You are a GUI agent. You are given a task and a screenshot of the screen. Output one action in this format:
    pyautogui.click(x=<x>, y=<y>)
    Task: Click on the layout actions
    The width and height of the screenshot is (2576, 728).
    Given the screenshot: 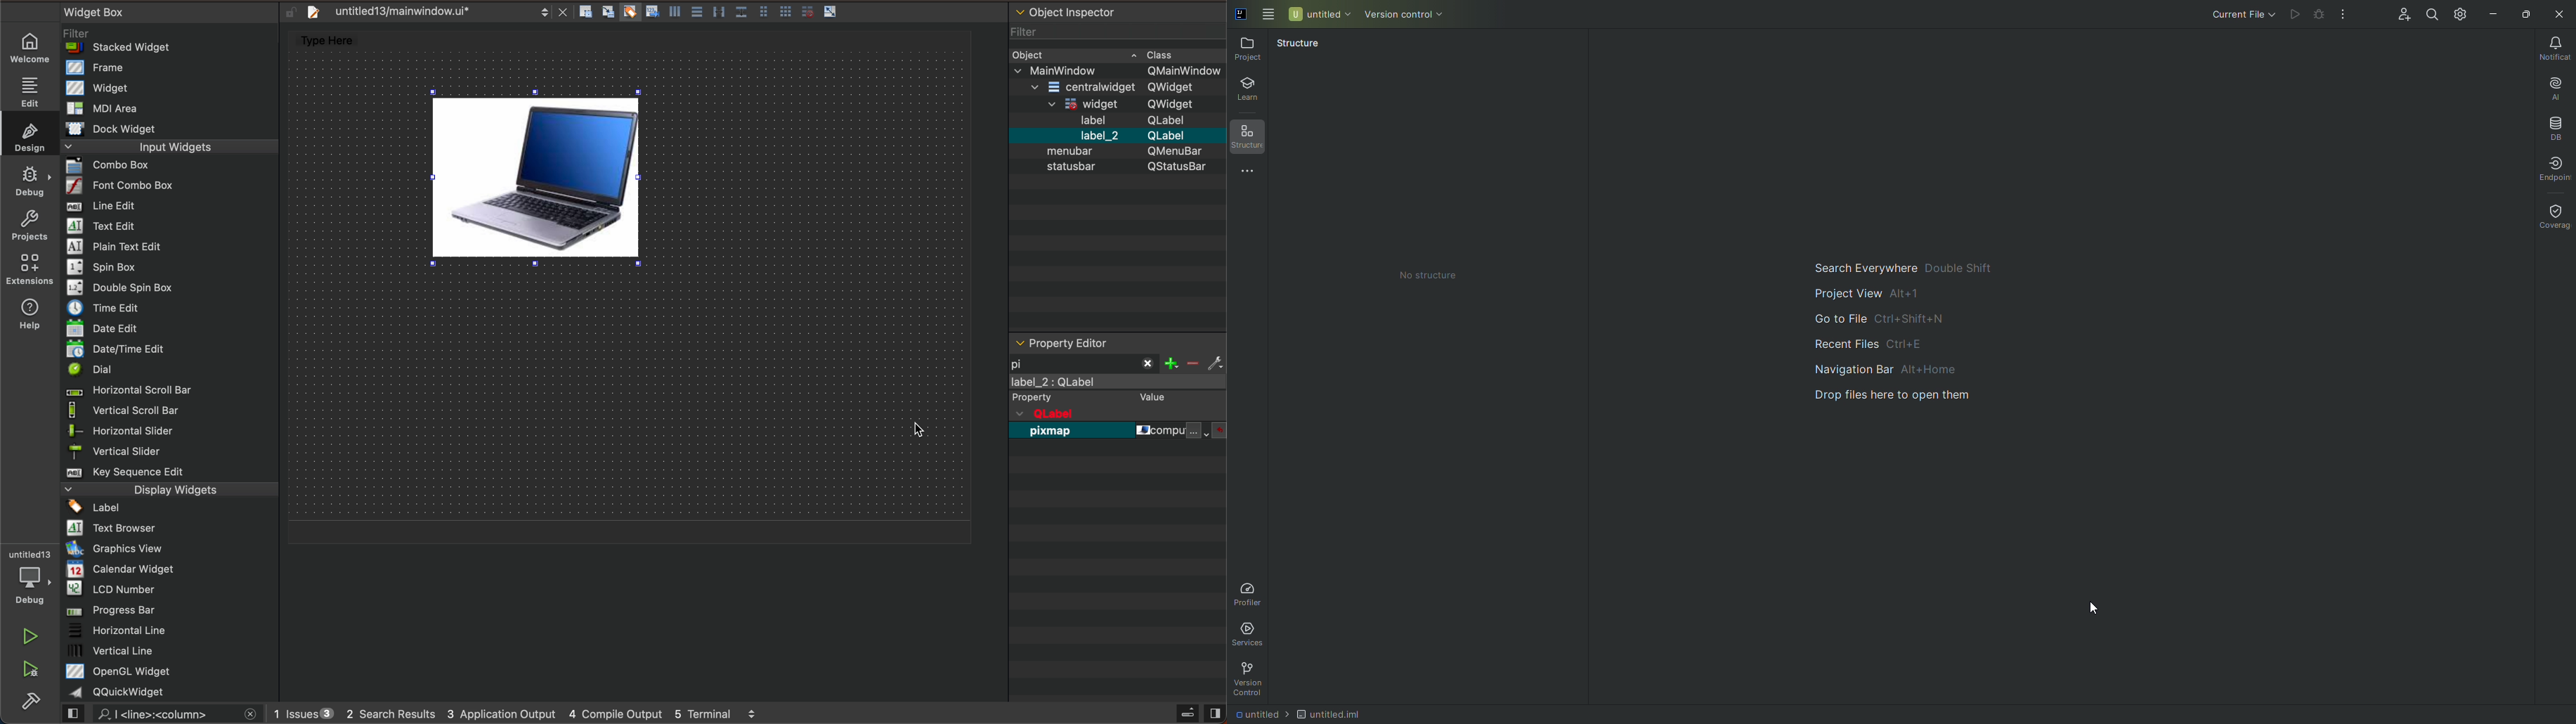 What is the action you would take?
    pyautogui.click(x=713, y=14)
    